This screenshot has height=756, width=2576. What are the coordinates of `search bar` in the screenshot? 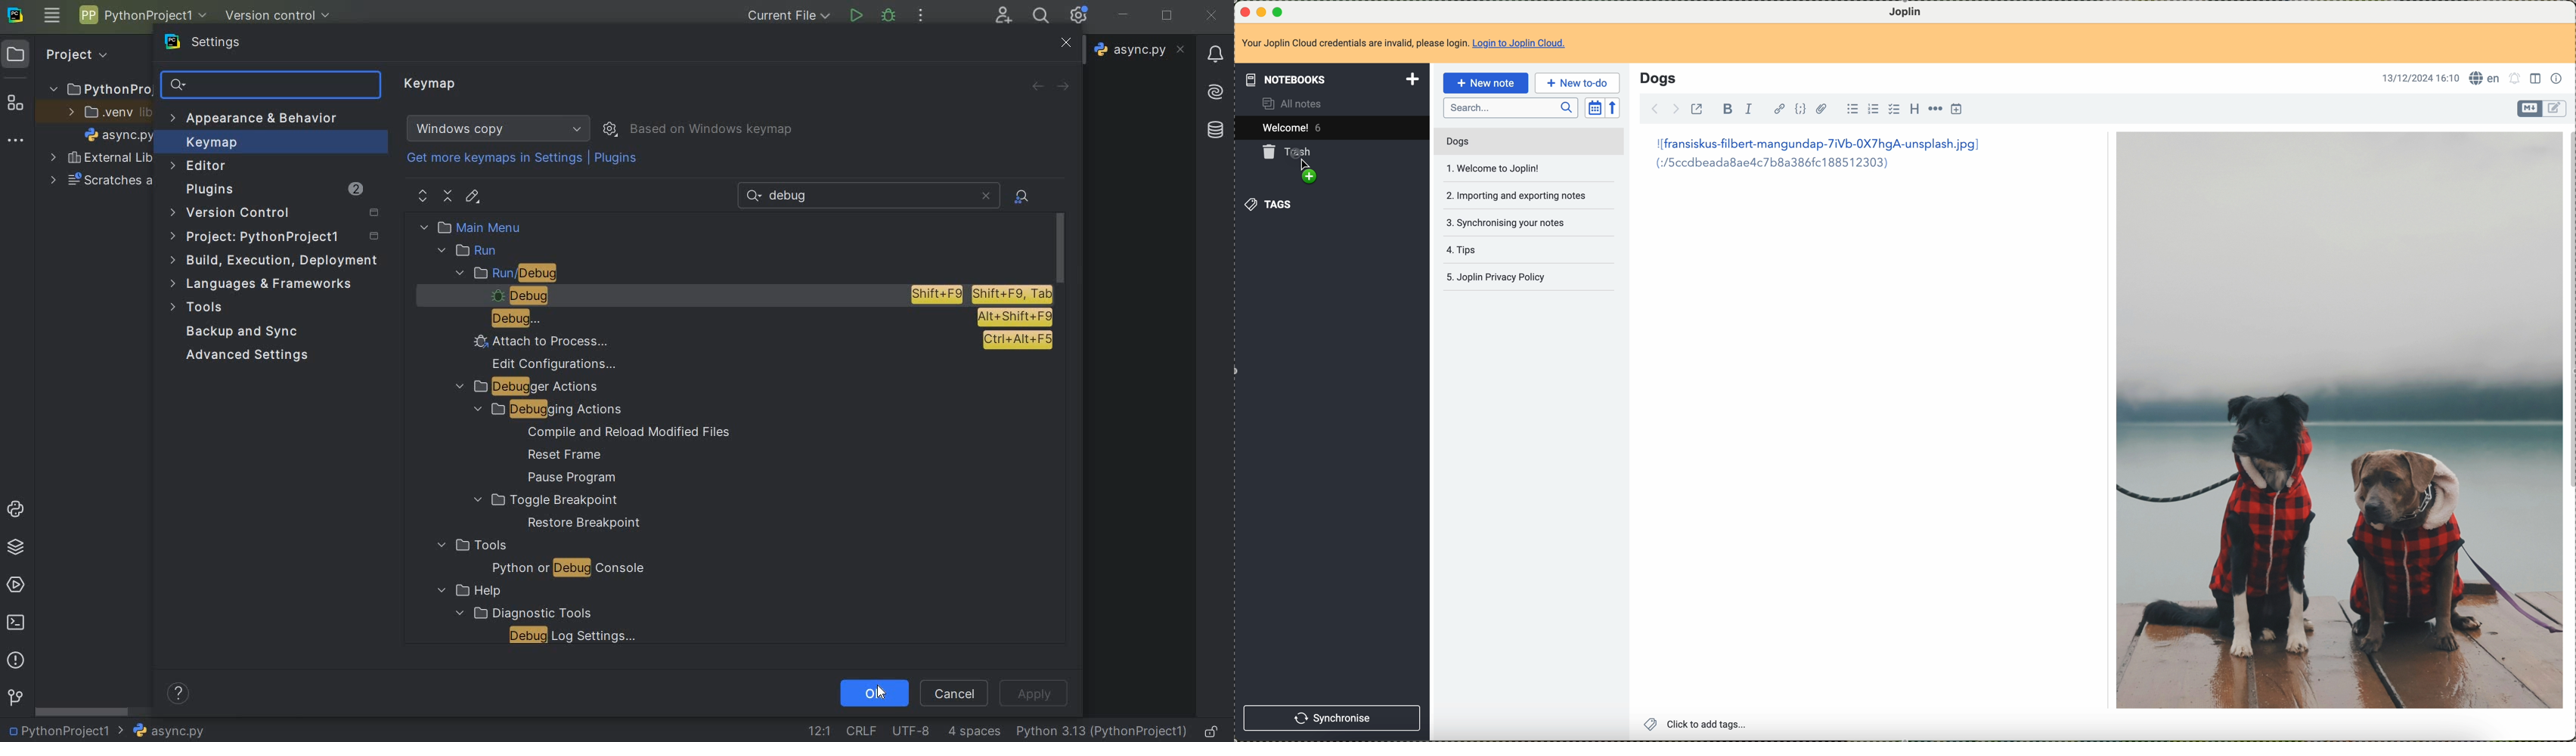 It's located at (1510, 107).